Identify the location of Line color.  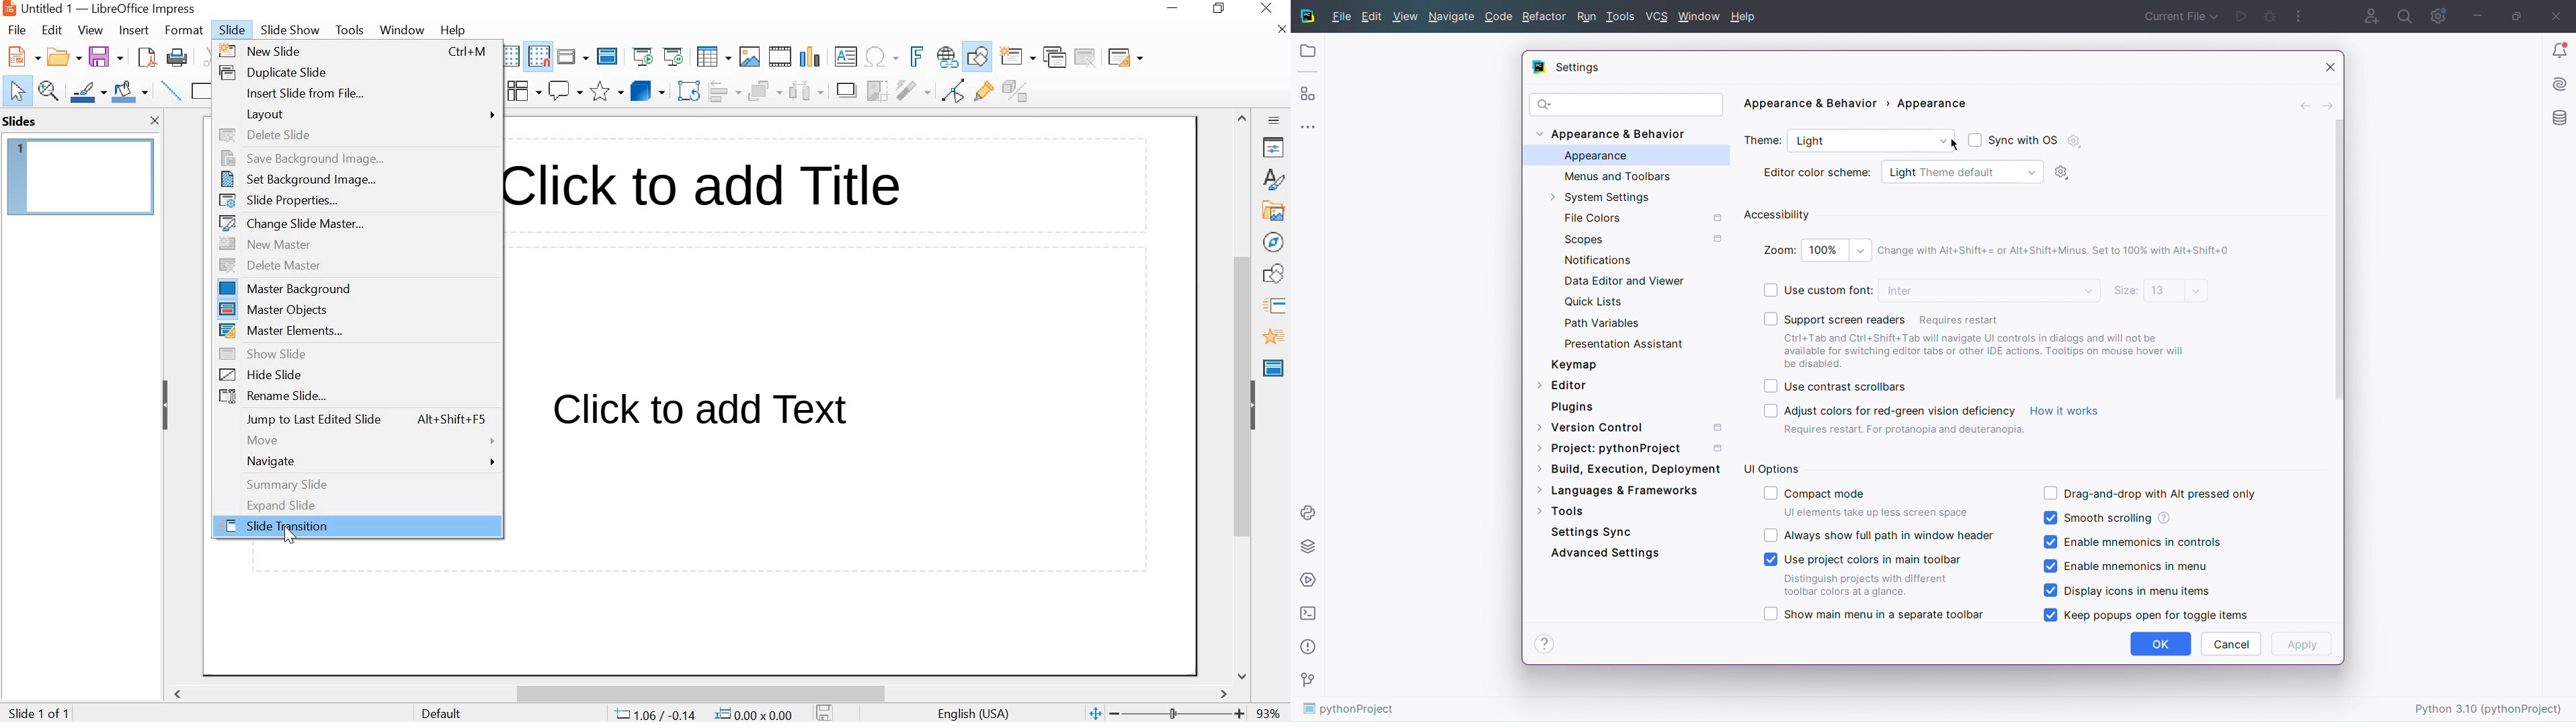
(88, 91).